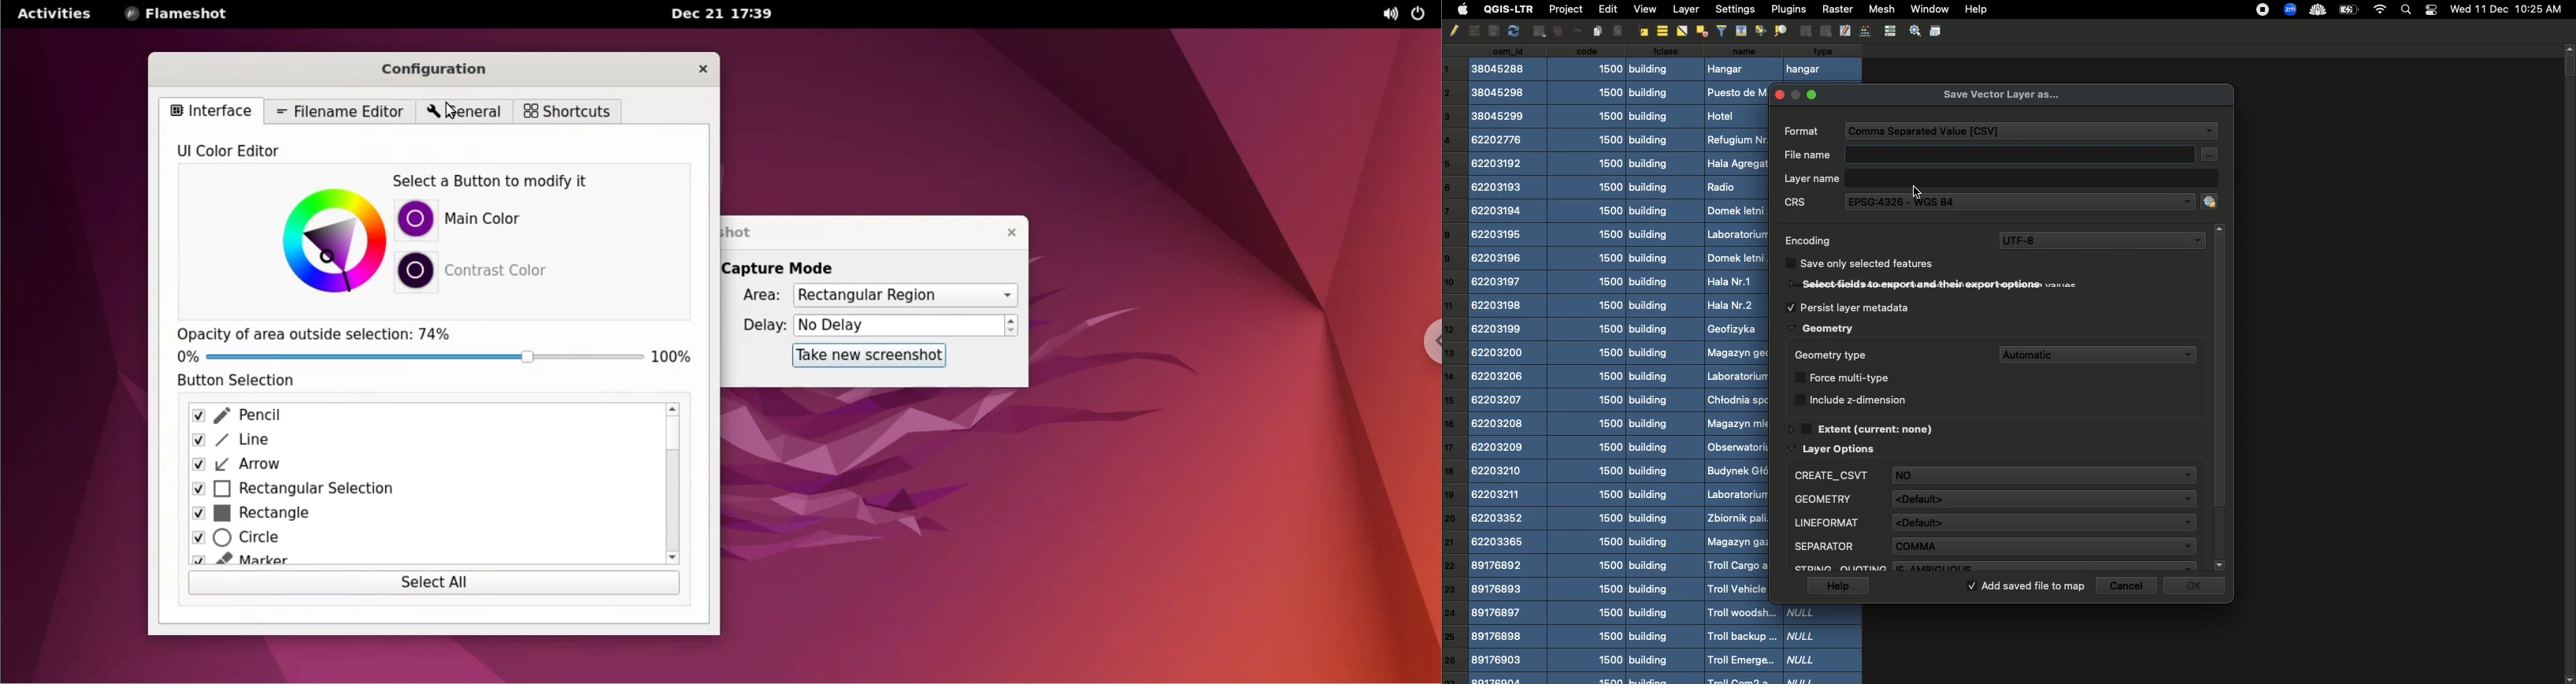 The image size is (2576, 700). I want to click on Layer, so click(1686, 9).